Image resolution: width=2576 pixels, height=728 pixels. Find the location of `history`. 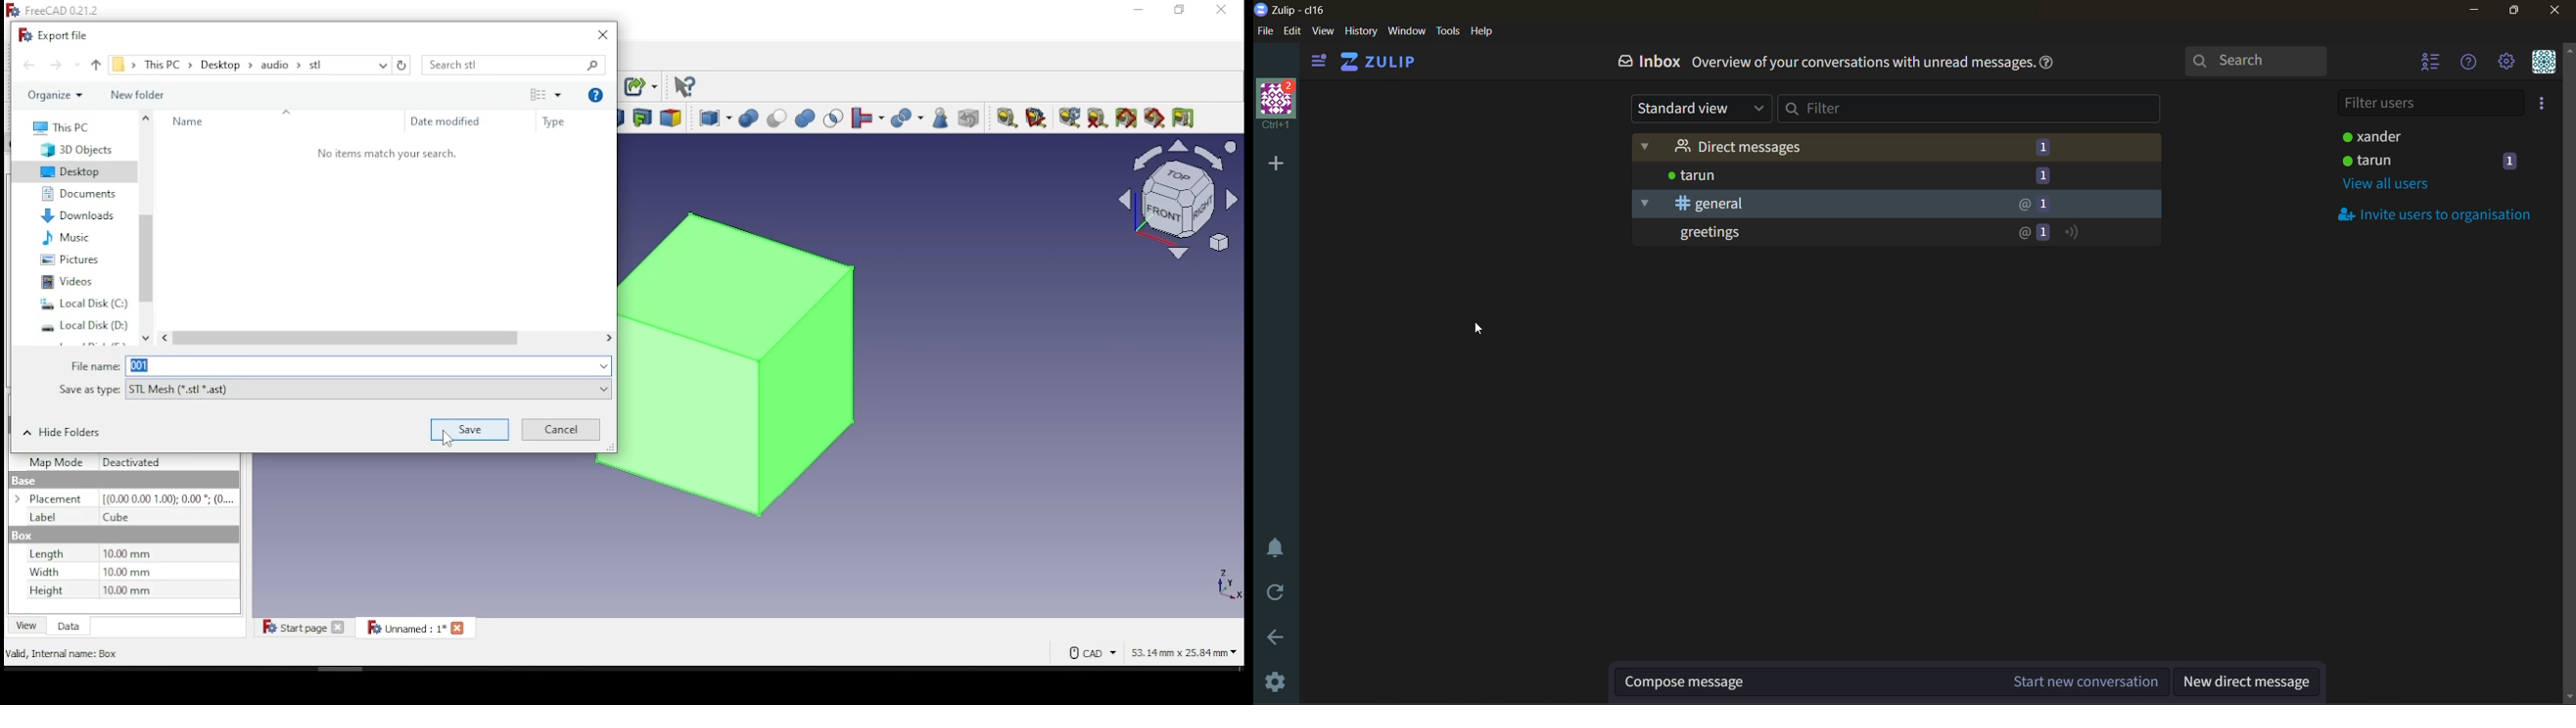

history is located at coordinates (1359, 32).